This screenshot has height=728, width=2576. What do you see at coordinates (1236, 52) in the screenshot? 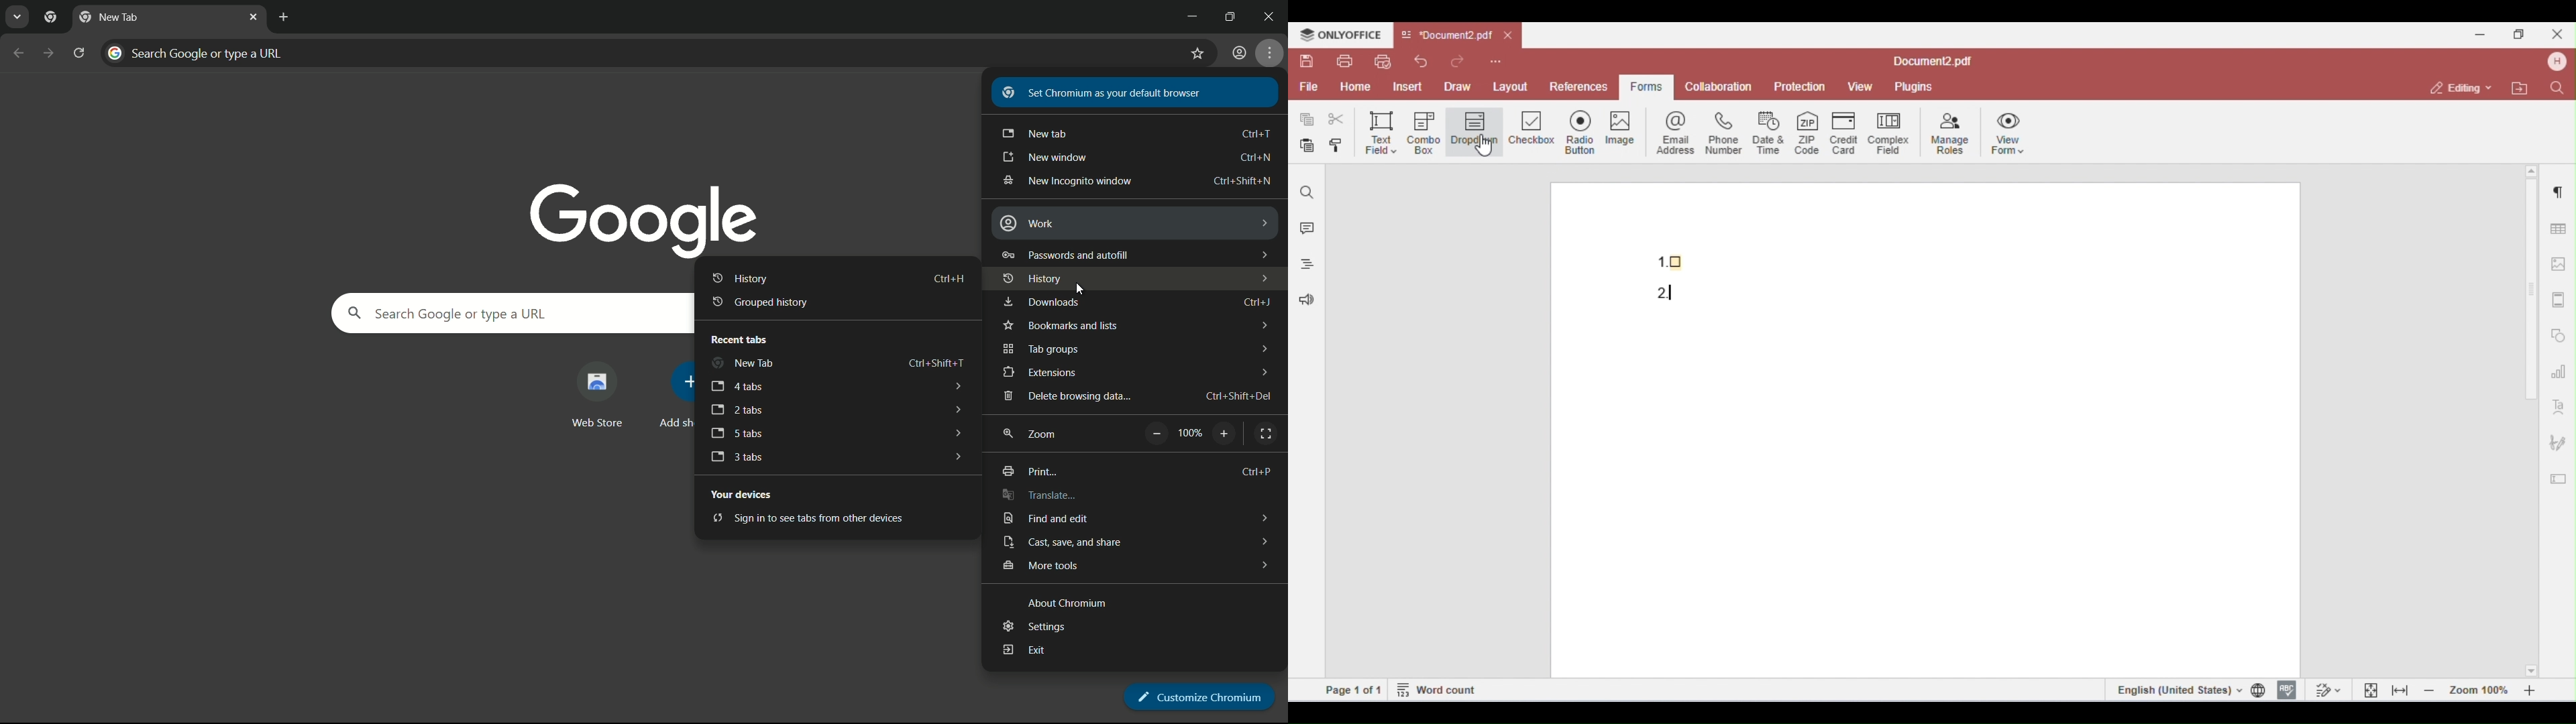
I see `user profile` at bounding box center [1236, 52].